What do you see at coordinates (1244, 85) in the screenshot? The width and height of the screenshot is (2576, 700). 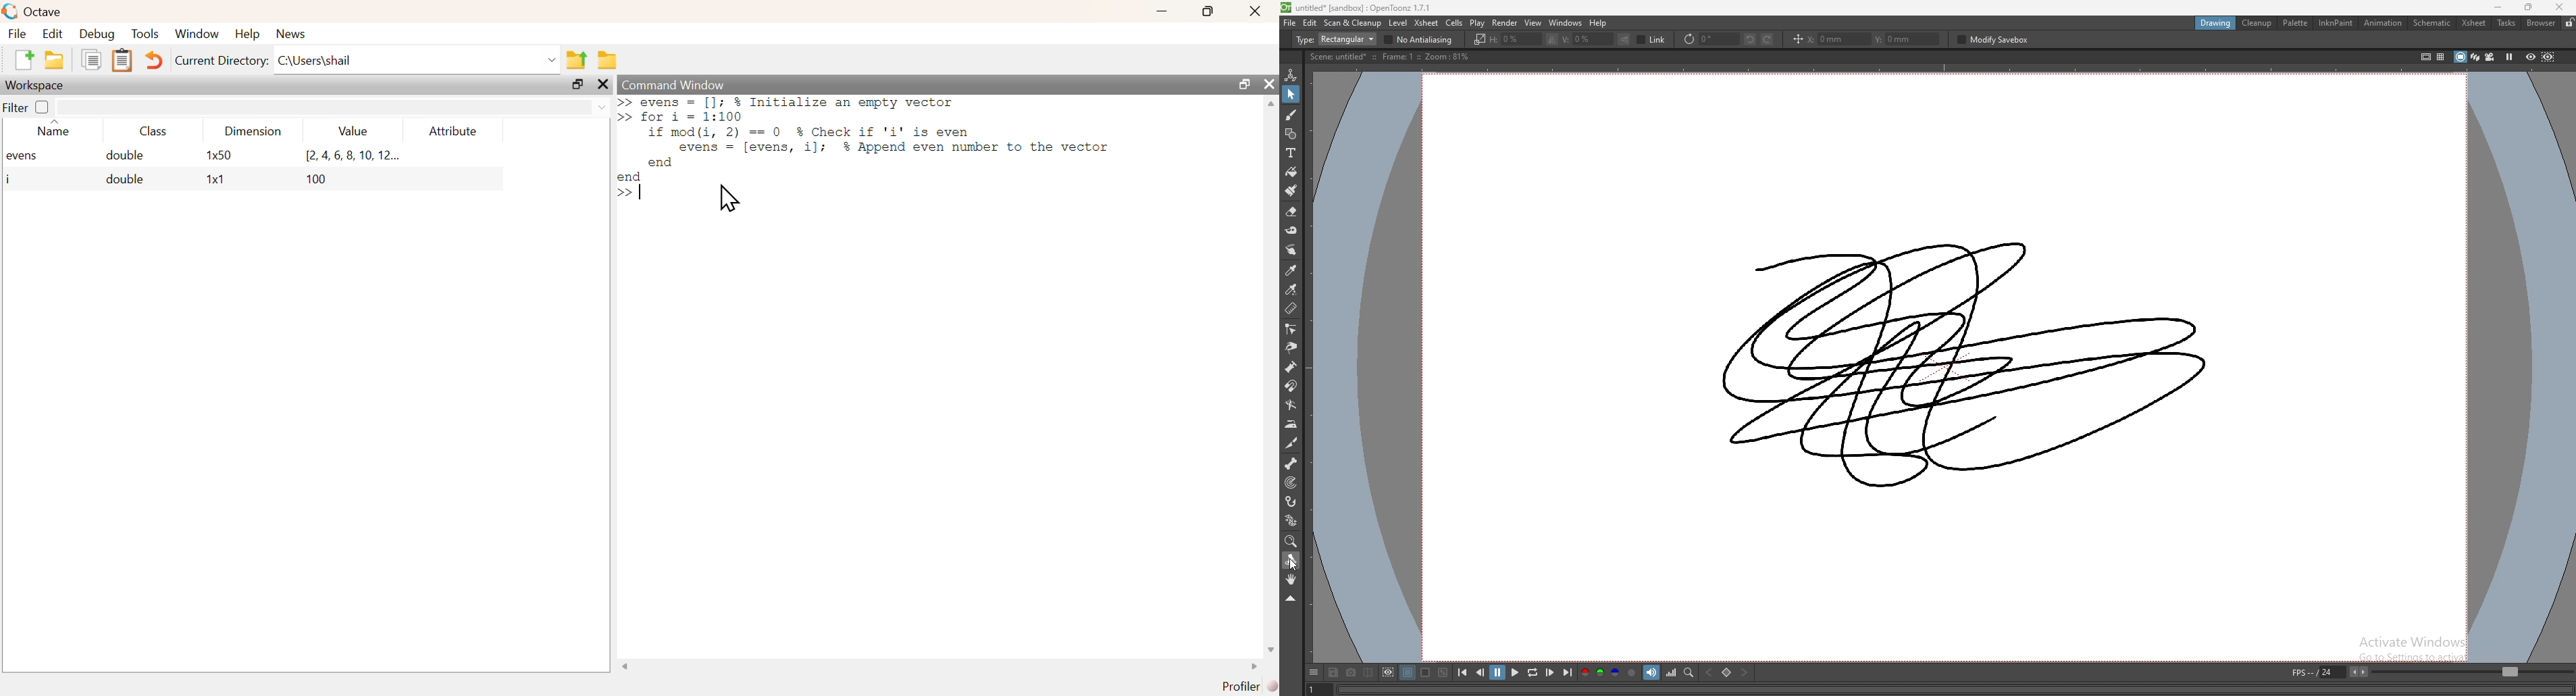 I see `maximize` at bounding box center [1244, 85].